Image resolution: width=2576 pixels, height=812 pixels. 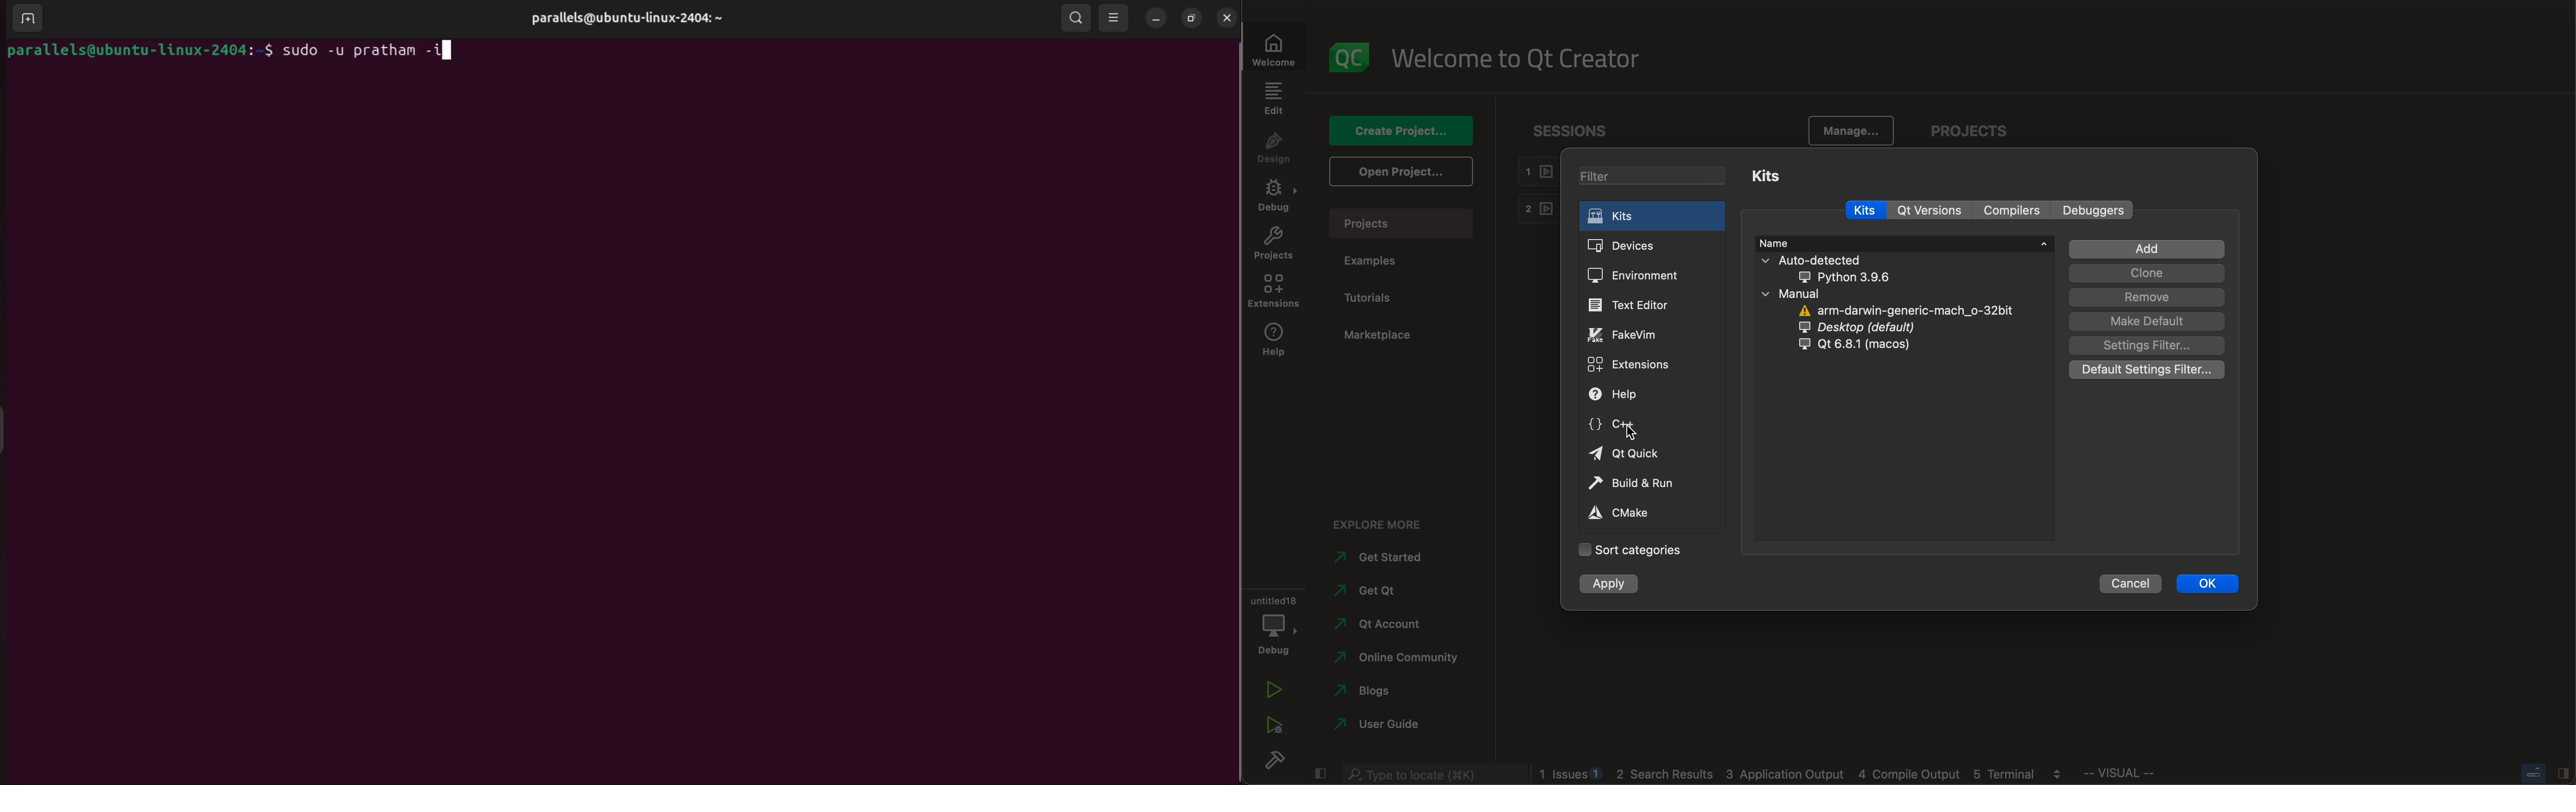 I want to click on qt, so click(x=1636, y=453).